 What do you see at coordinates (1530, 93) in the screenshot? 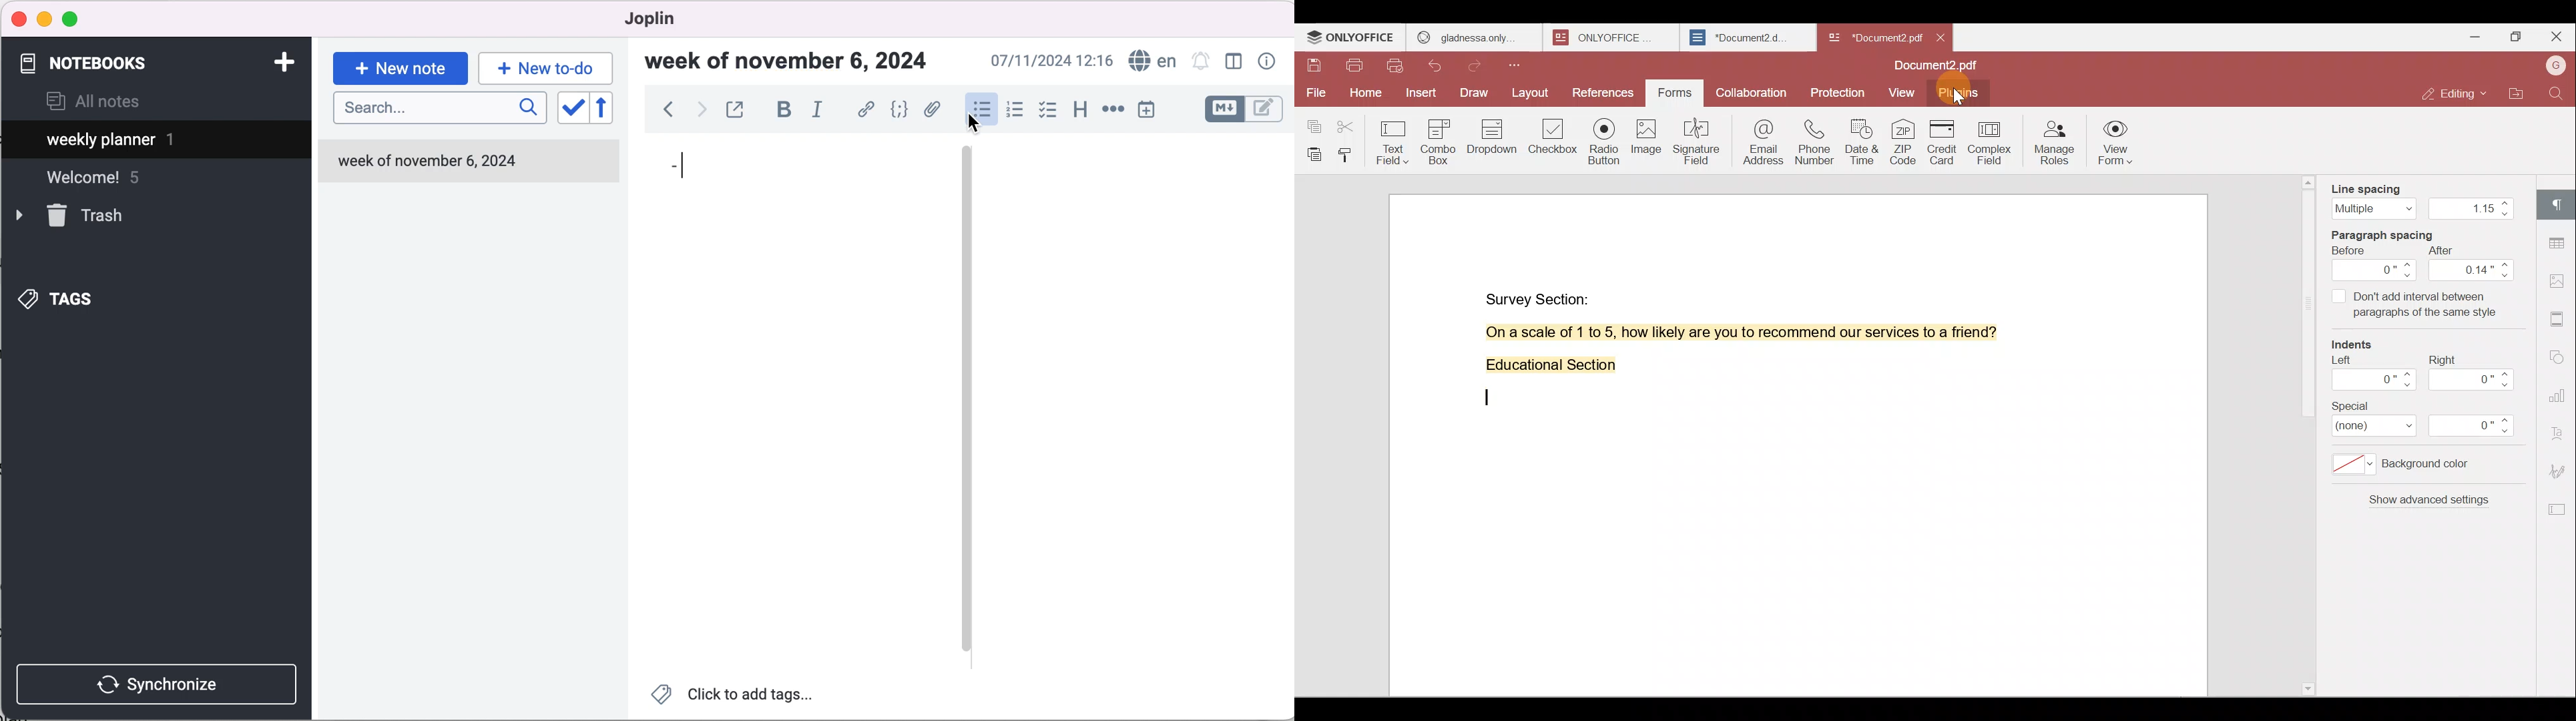
I see `Layout` at bounding box center [1530, 93].